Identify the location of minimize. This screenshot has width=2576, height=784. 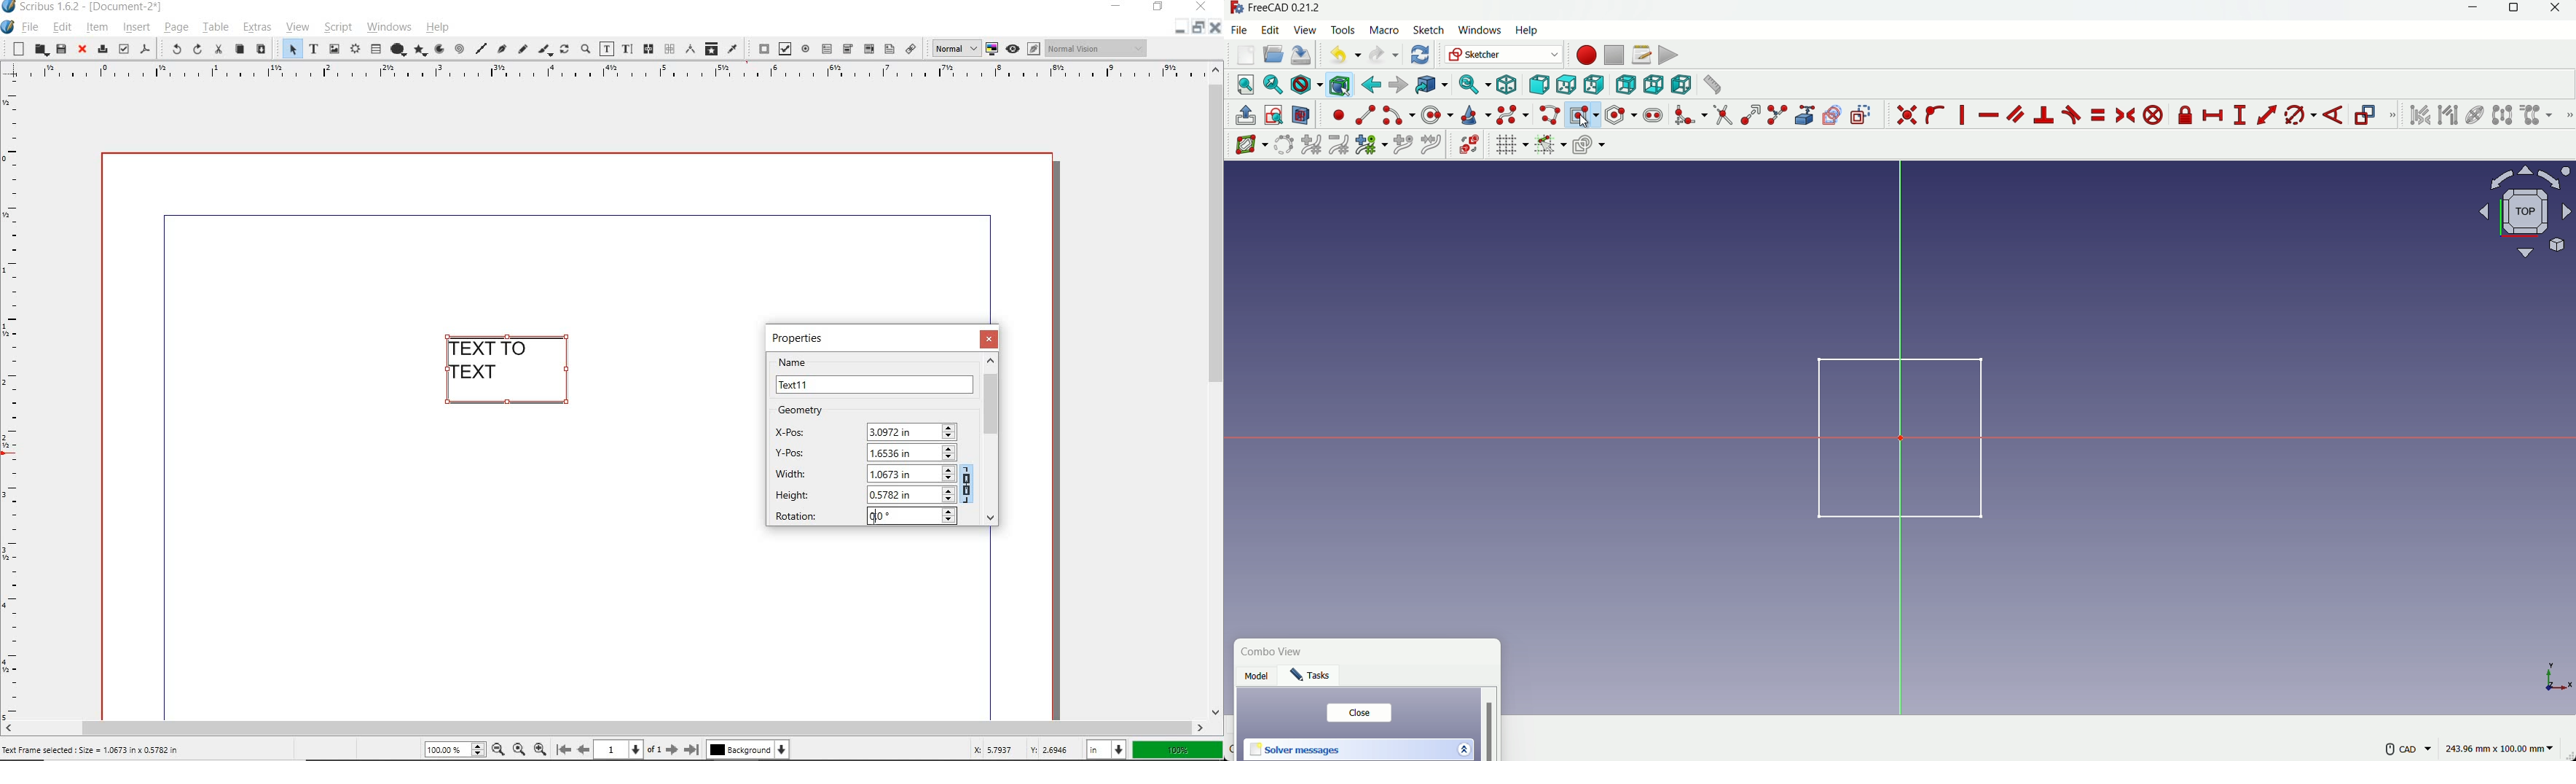
(1179, 30).